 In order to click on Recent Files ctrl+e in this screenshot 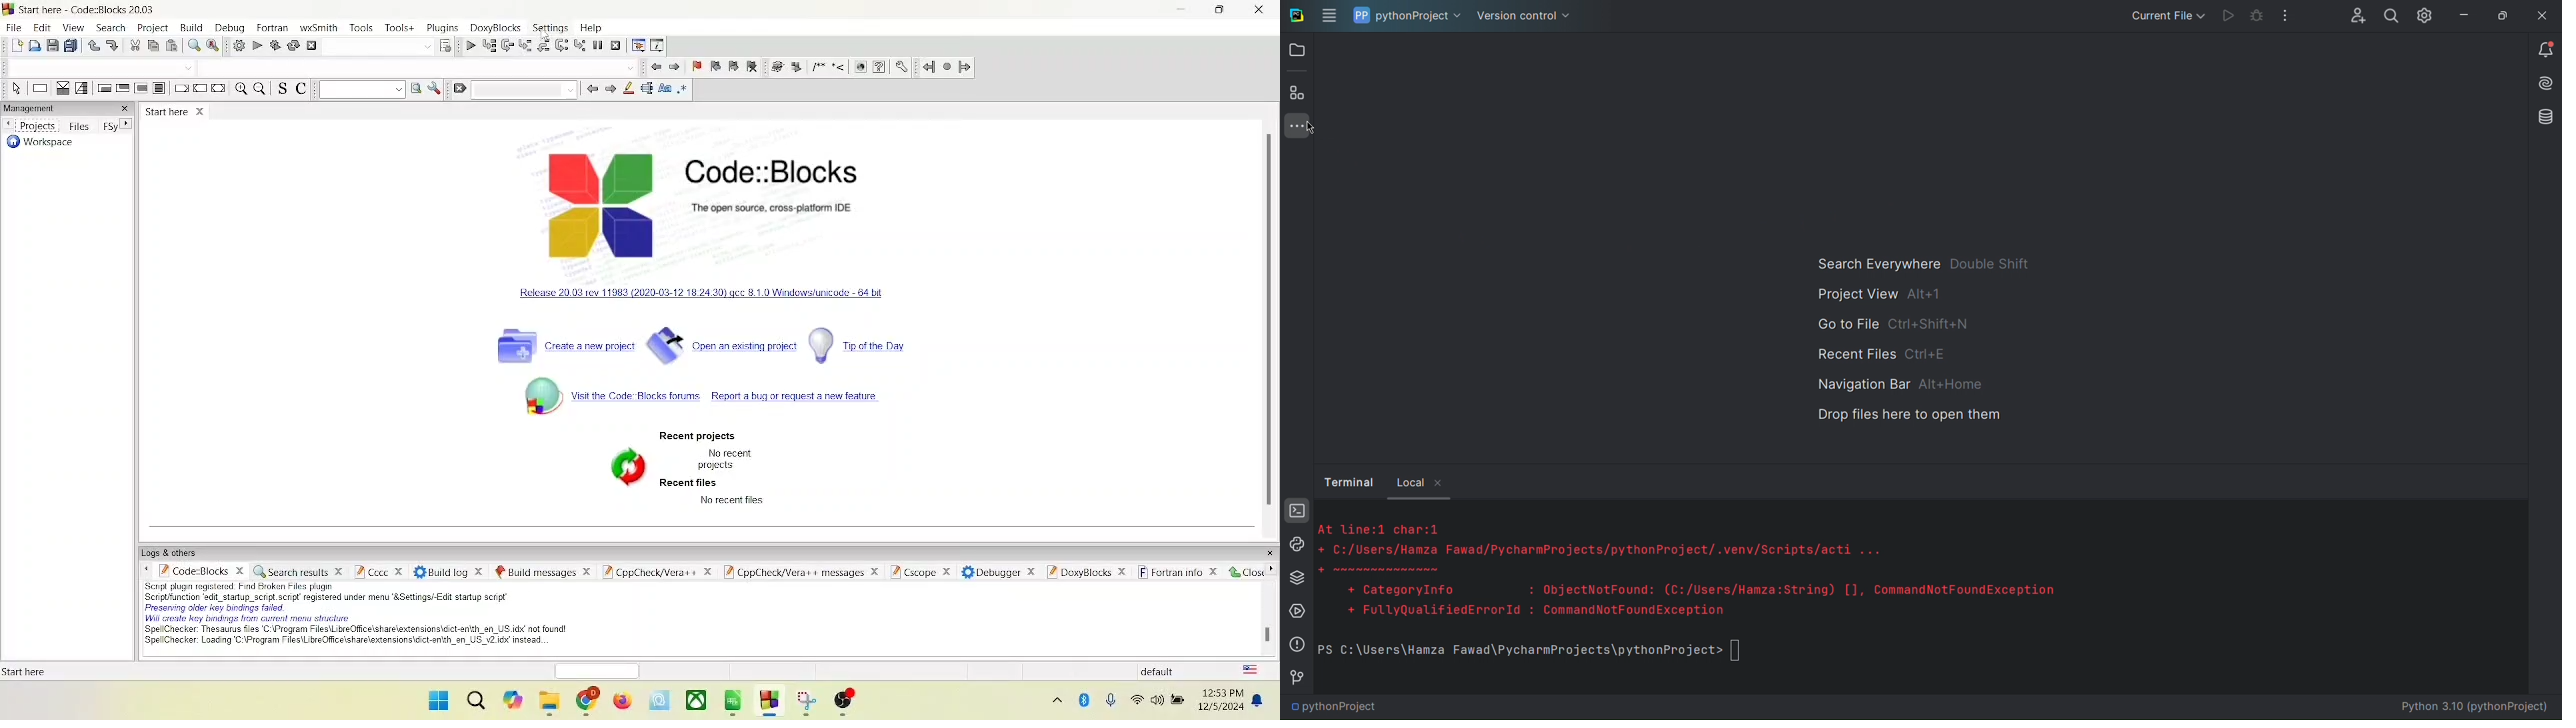, I will do `click(1885, 353)`.